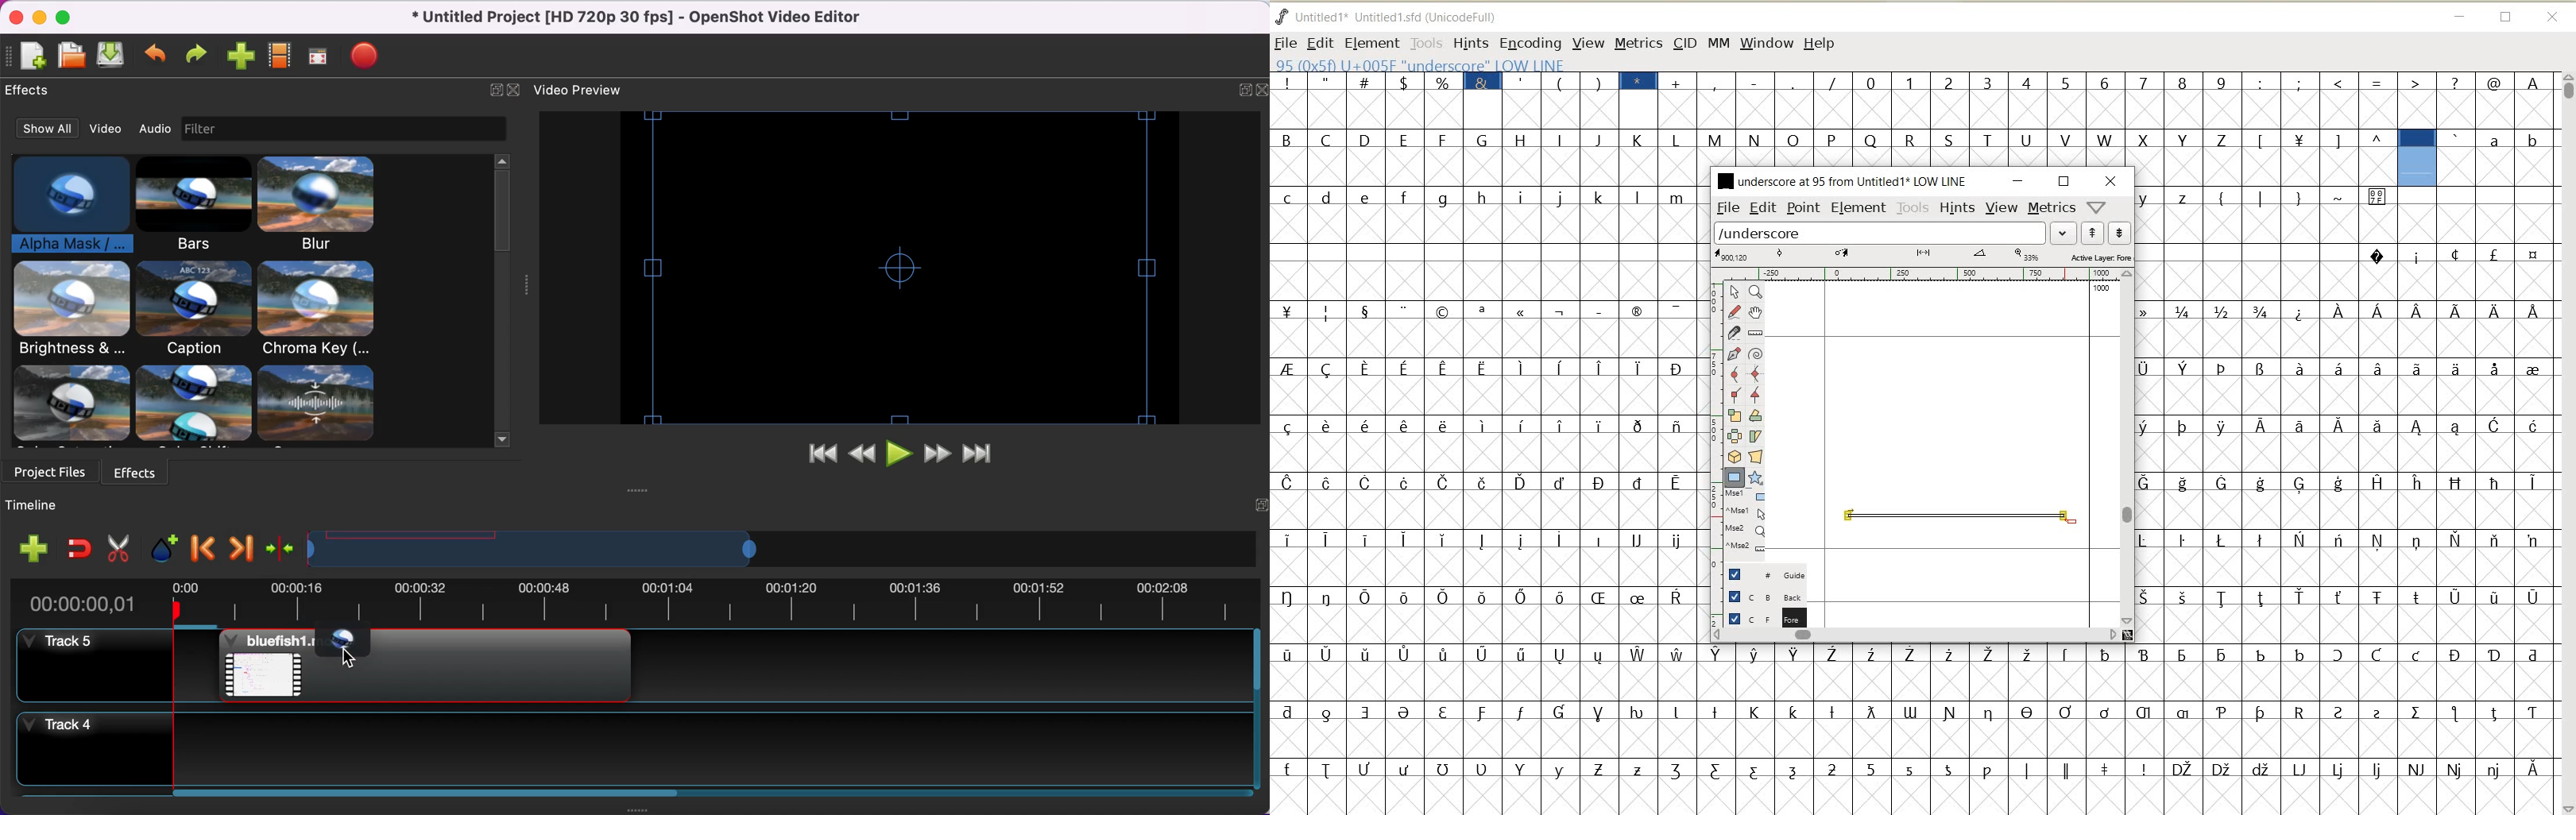  I want to click on jump to end, so click(983, 452).